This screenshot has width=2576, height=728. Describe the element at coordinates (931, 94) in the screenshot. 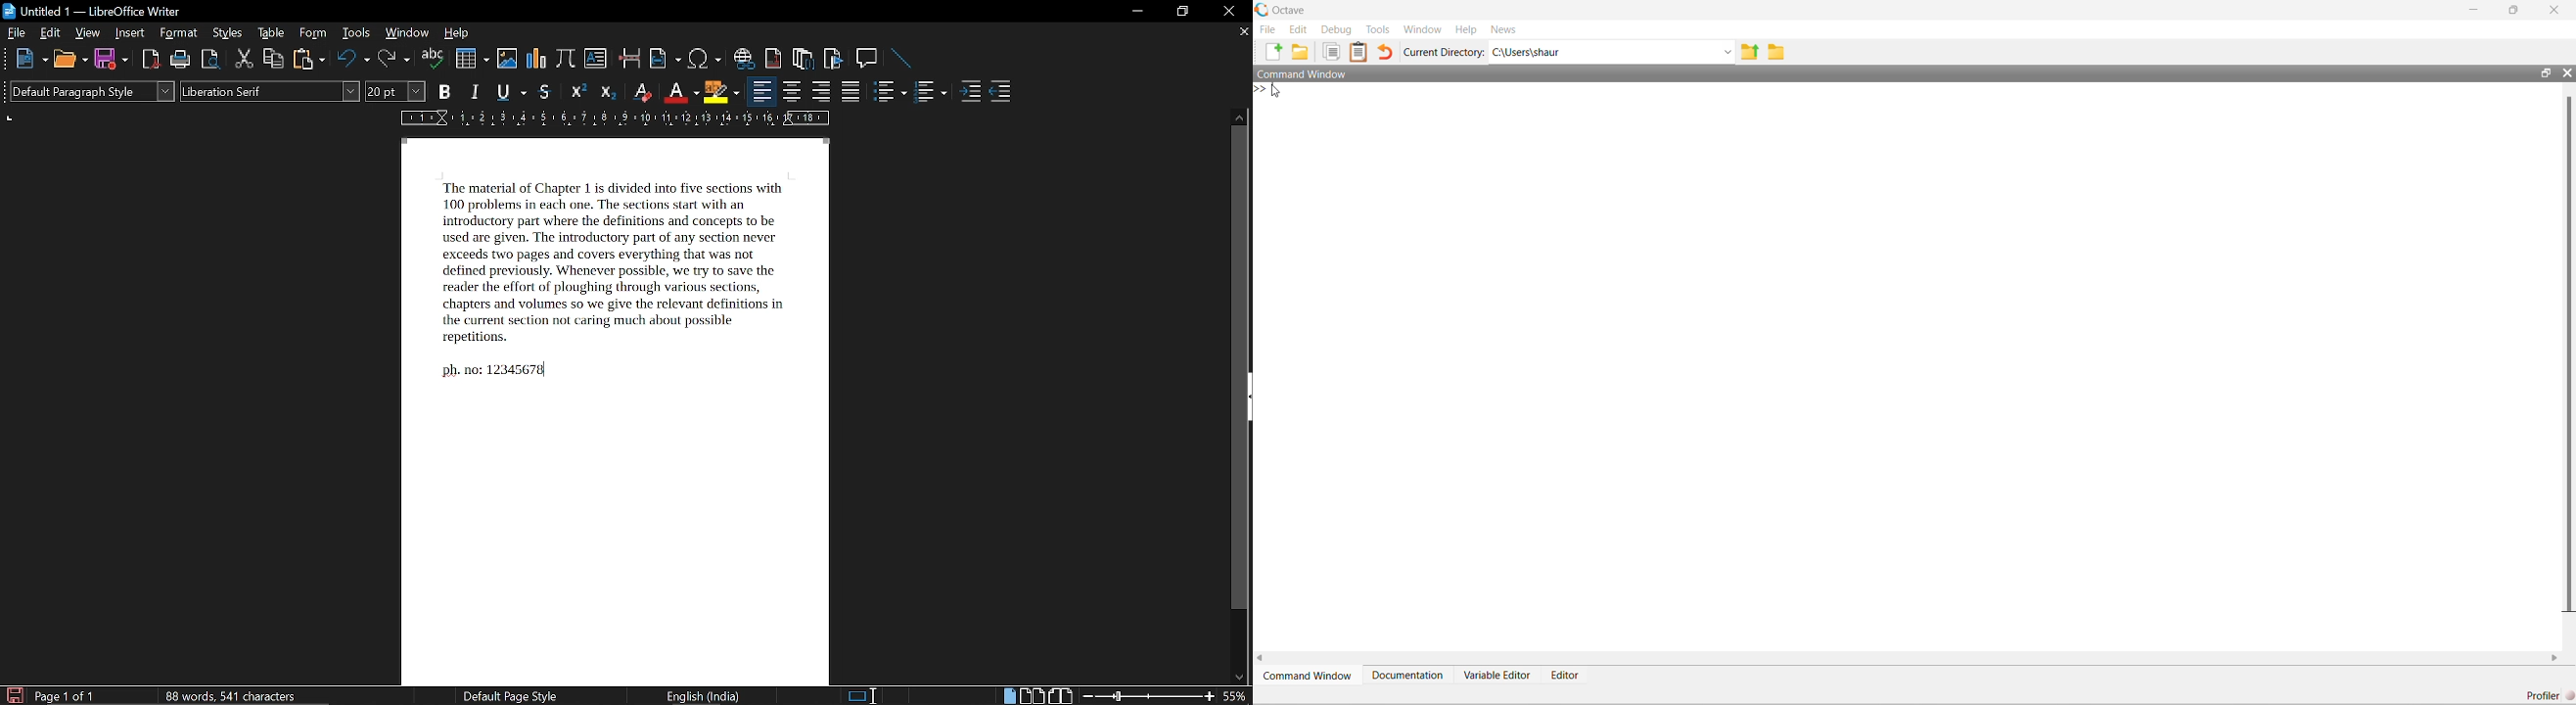

I see `toggle ordered list` at that location.